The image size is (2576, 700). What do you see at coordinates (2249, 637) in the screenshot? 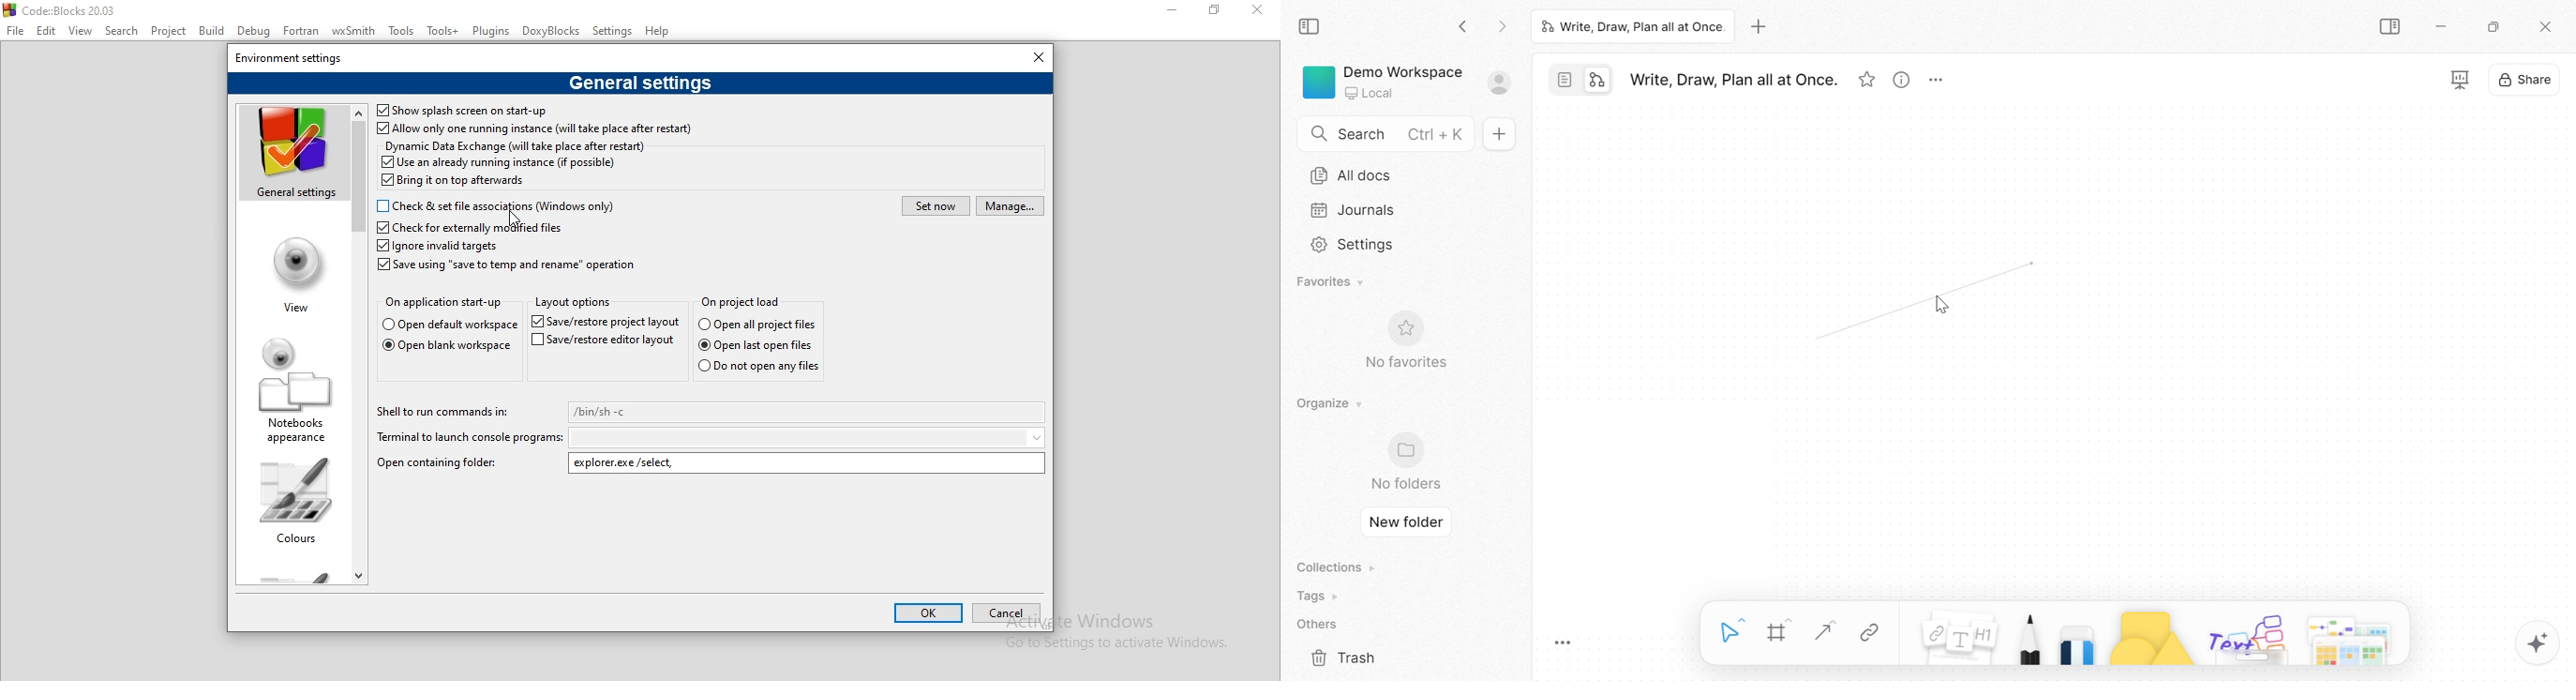
I see `Others` at bounding box center [2249, 637].